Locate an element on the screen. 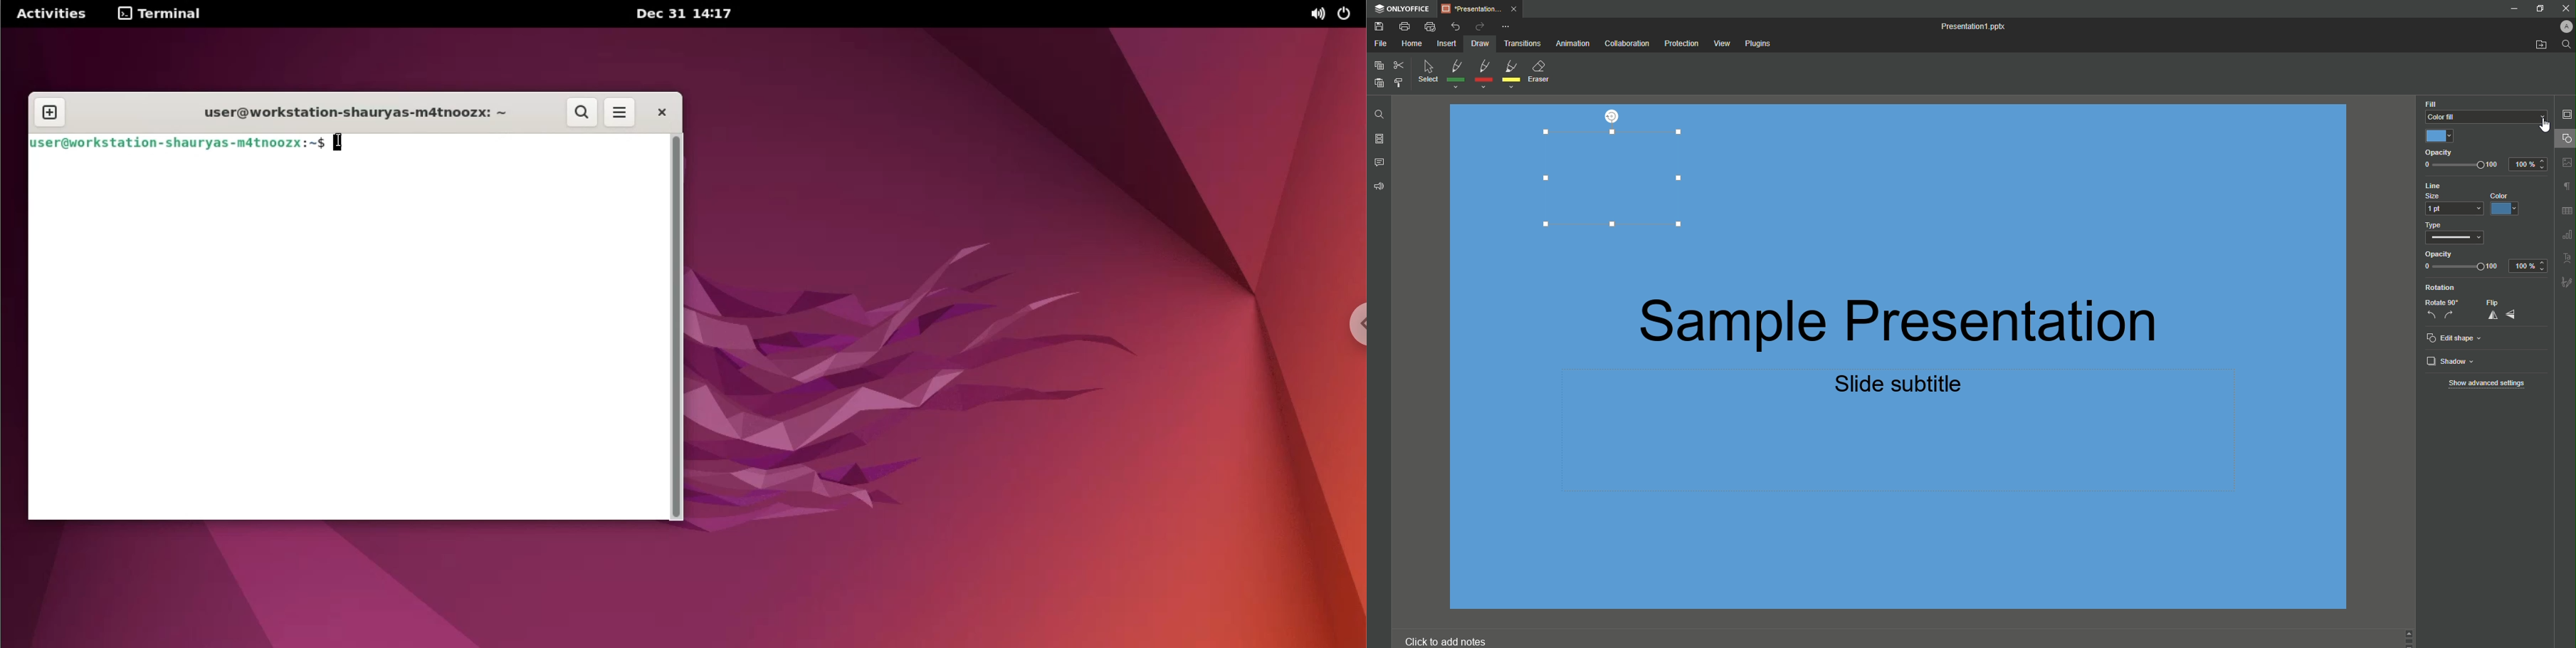  cursor is located at coordinates (341, 144).